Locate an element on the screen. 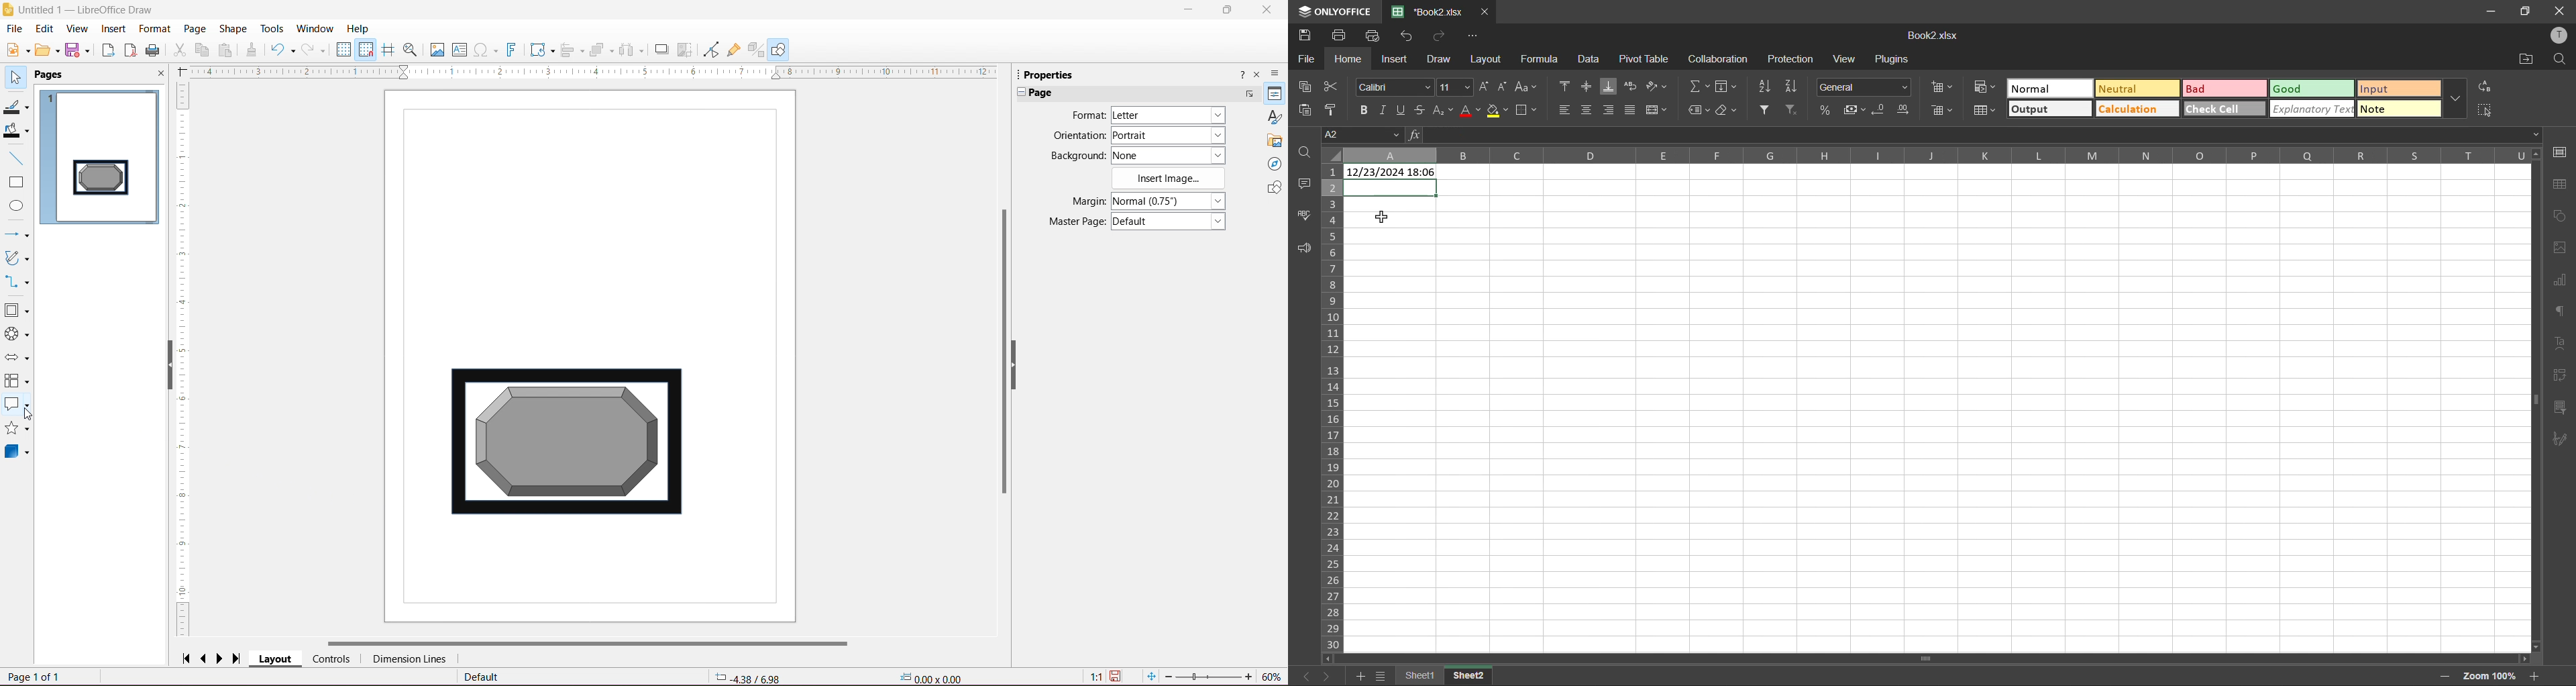  paragraph is located at coordinates (2559, 310).